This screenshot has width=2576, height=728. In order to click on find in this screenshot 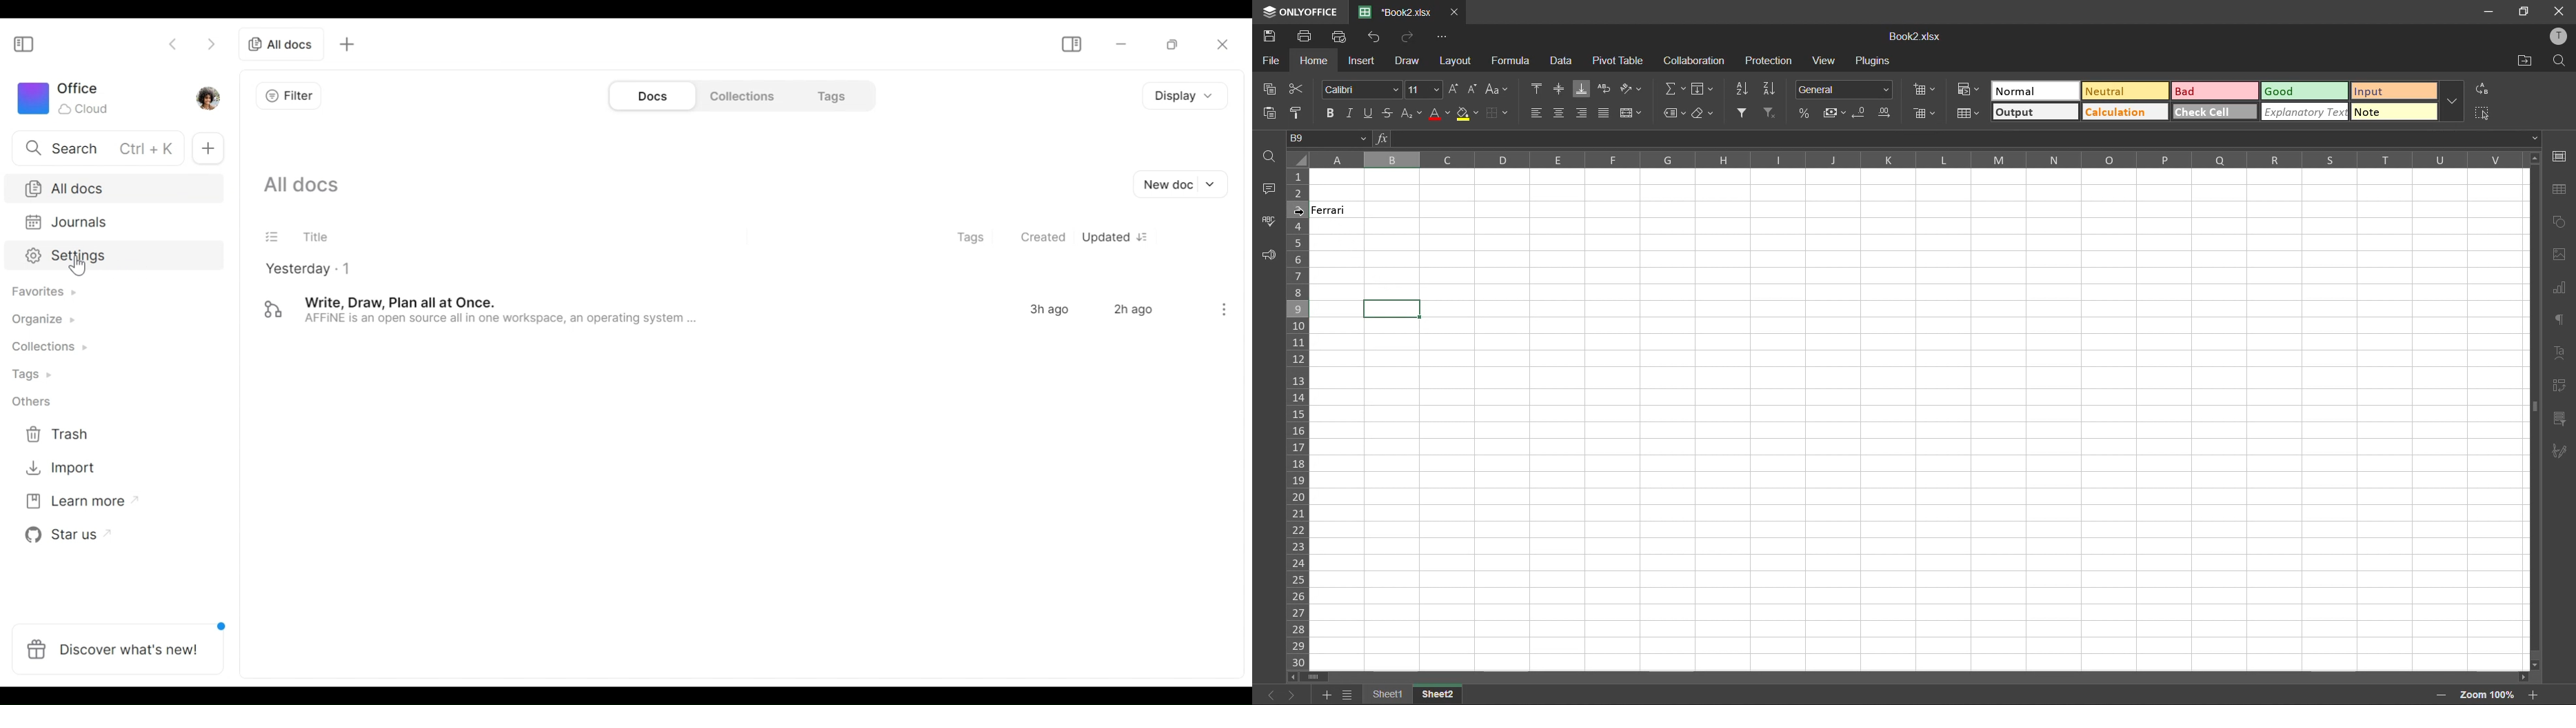, I will do `click(1271, 158)`.